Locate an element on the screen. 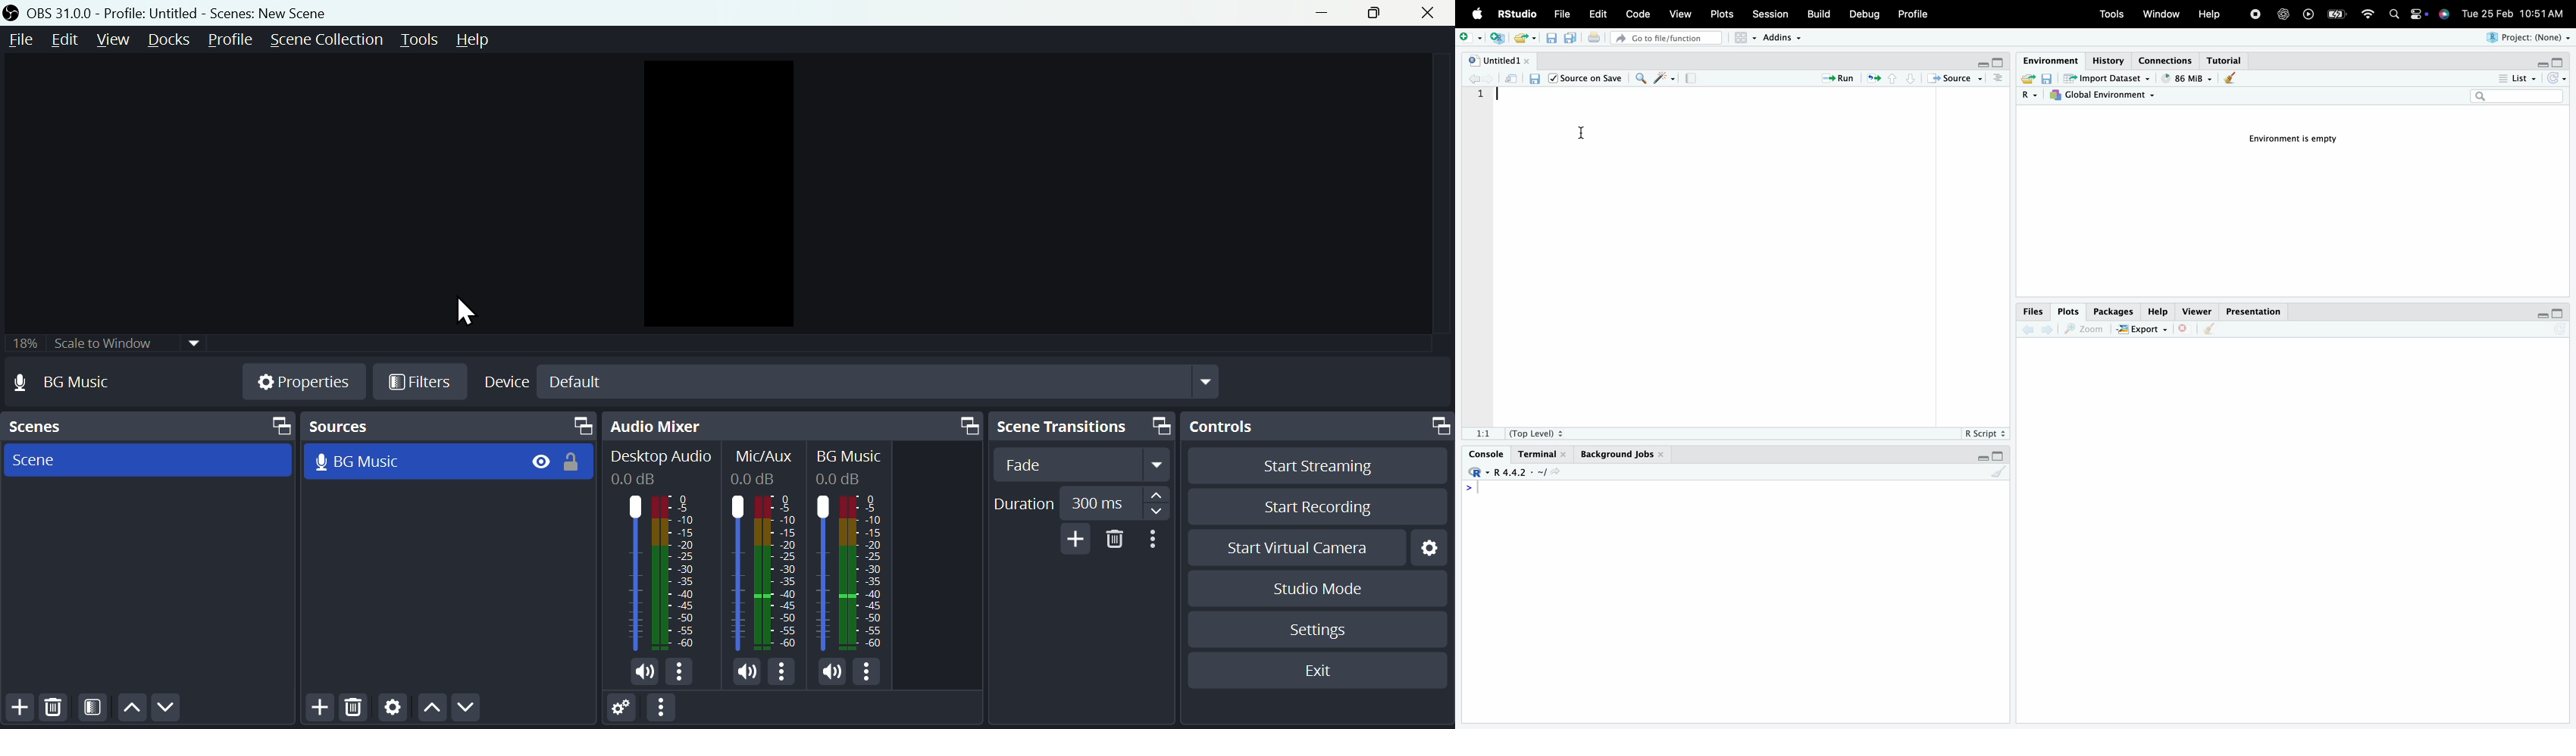 This screenshot has width=2576, height=756. Tools is located at coordinates (2111, 14).